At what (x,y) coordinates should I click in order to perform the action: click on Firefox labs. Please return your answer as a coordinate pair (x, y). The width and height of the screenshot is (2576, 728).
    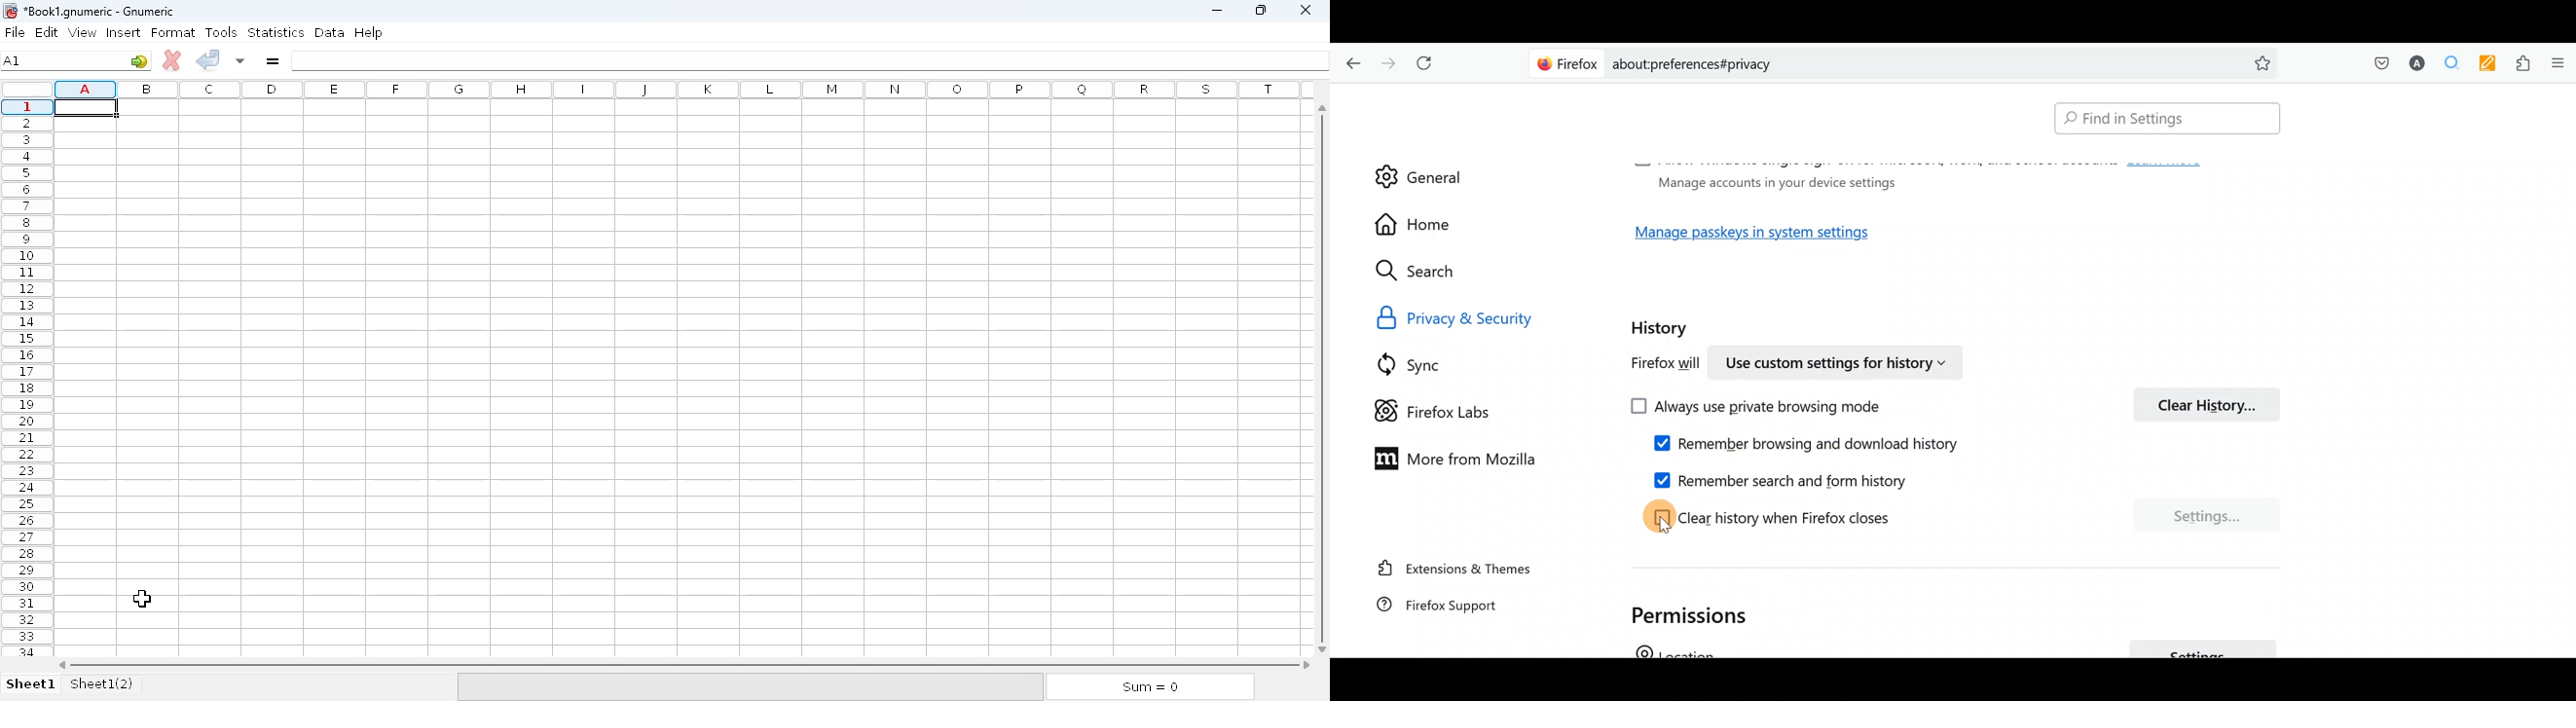
    Looking at the image, I should click on (1443, 410).